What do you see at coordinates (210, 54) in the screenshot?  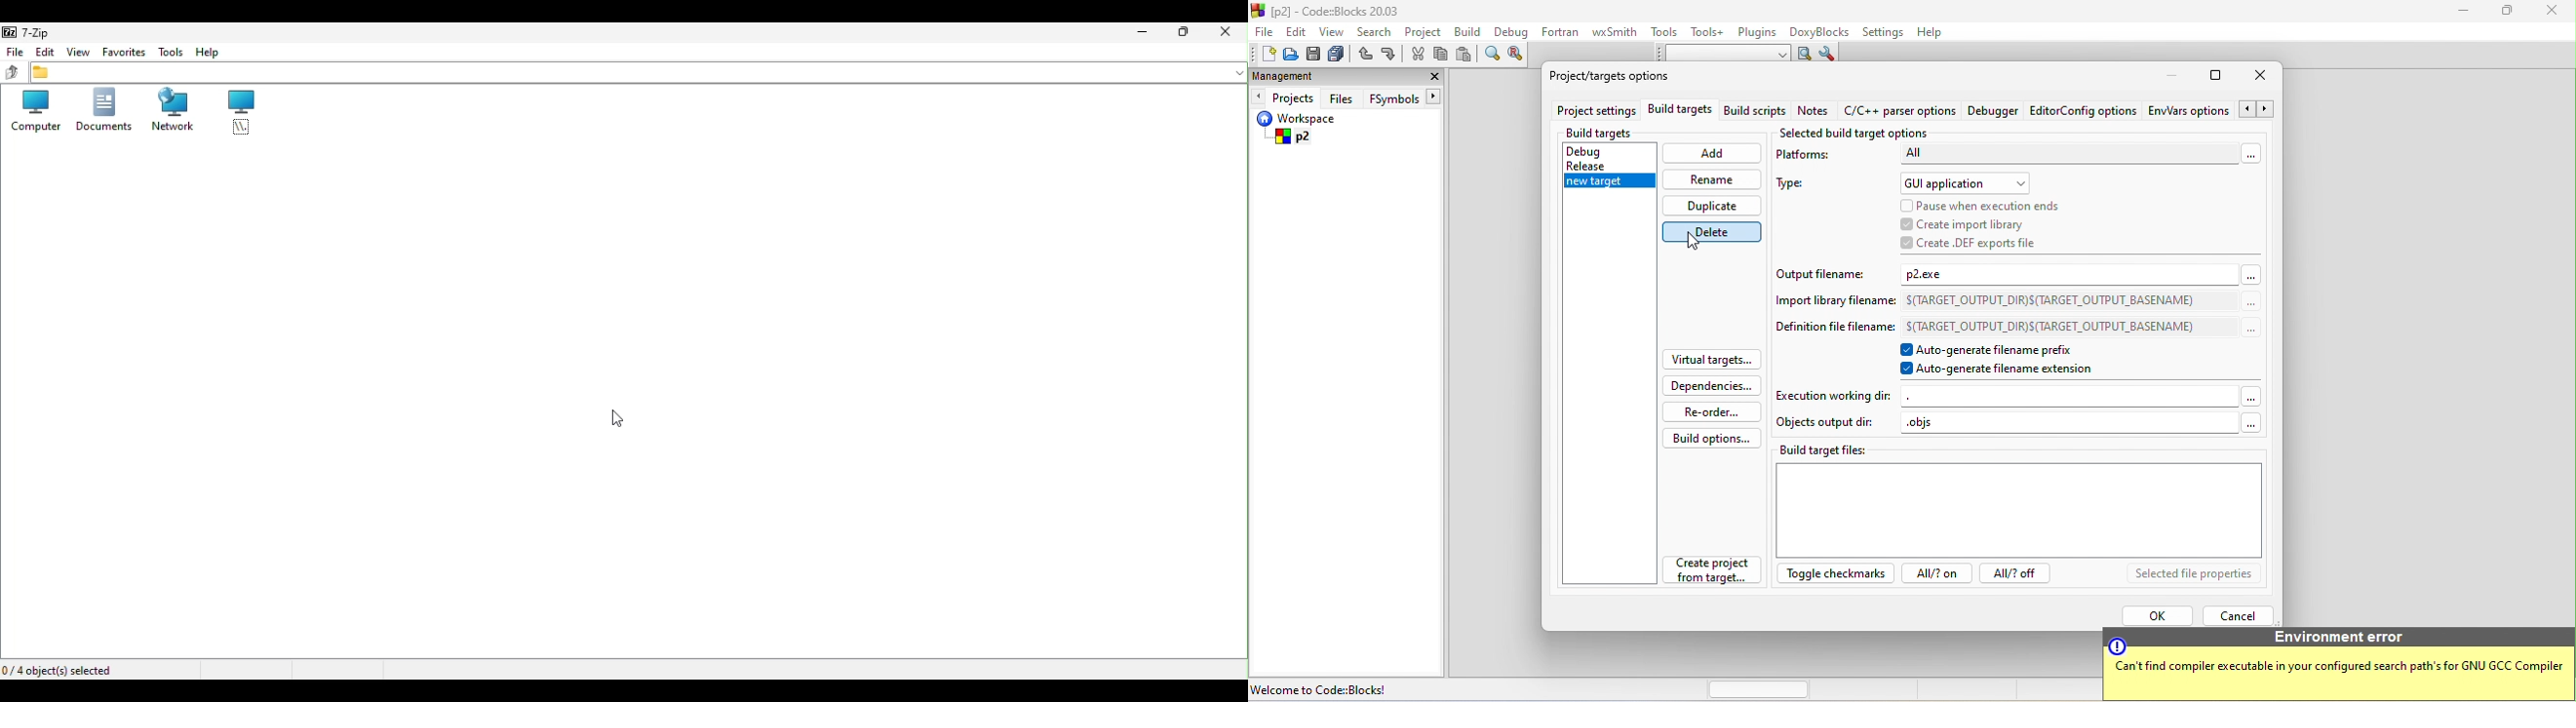 I see `help` at bounding box center [210, 54].